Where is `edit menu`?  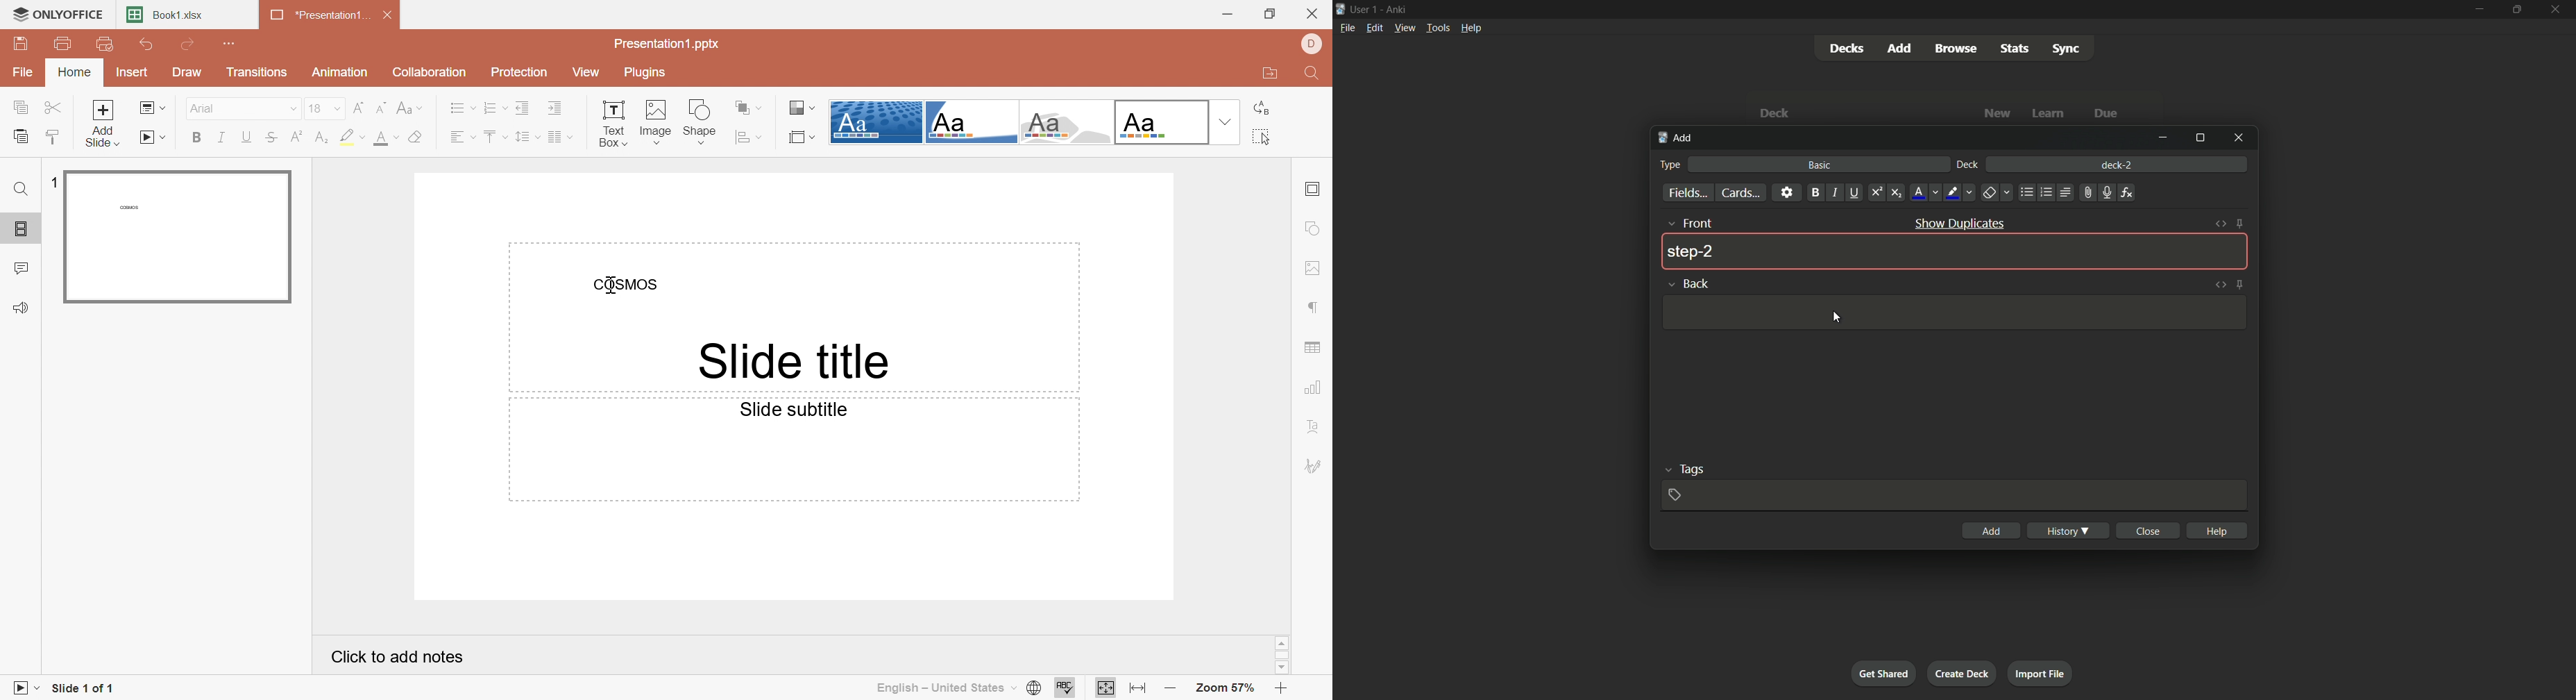 edit menu is located at coordinates (1373, 27).